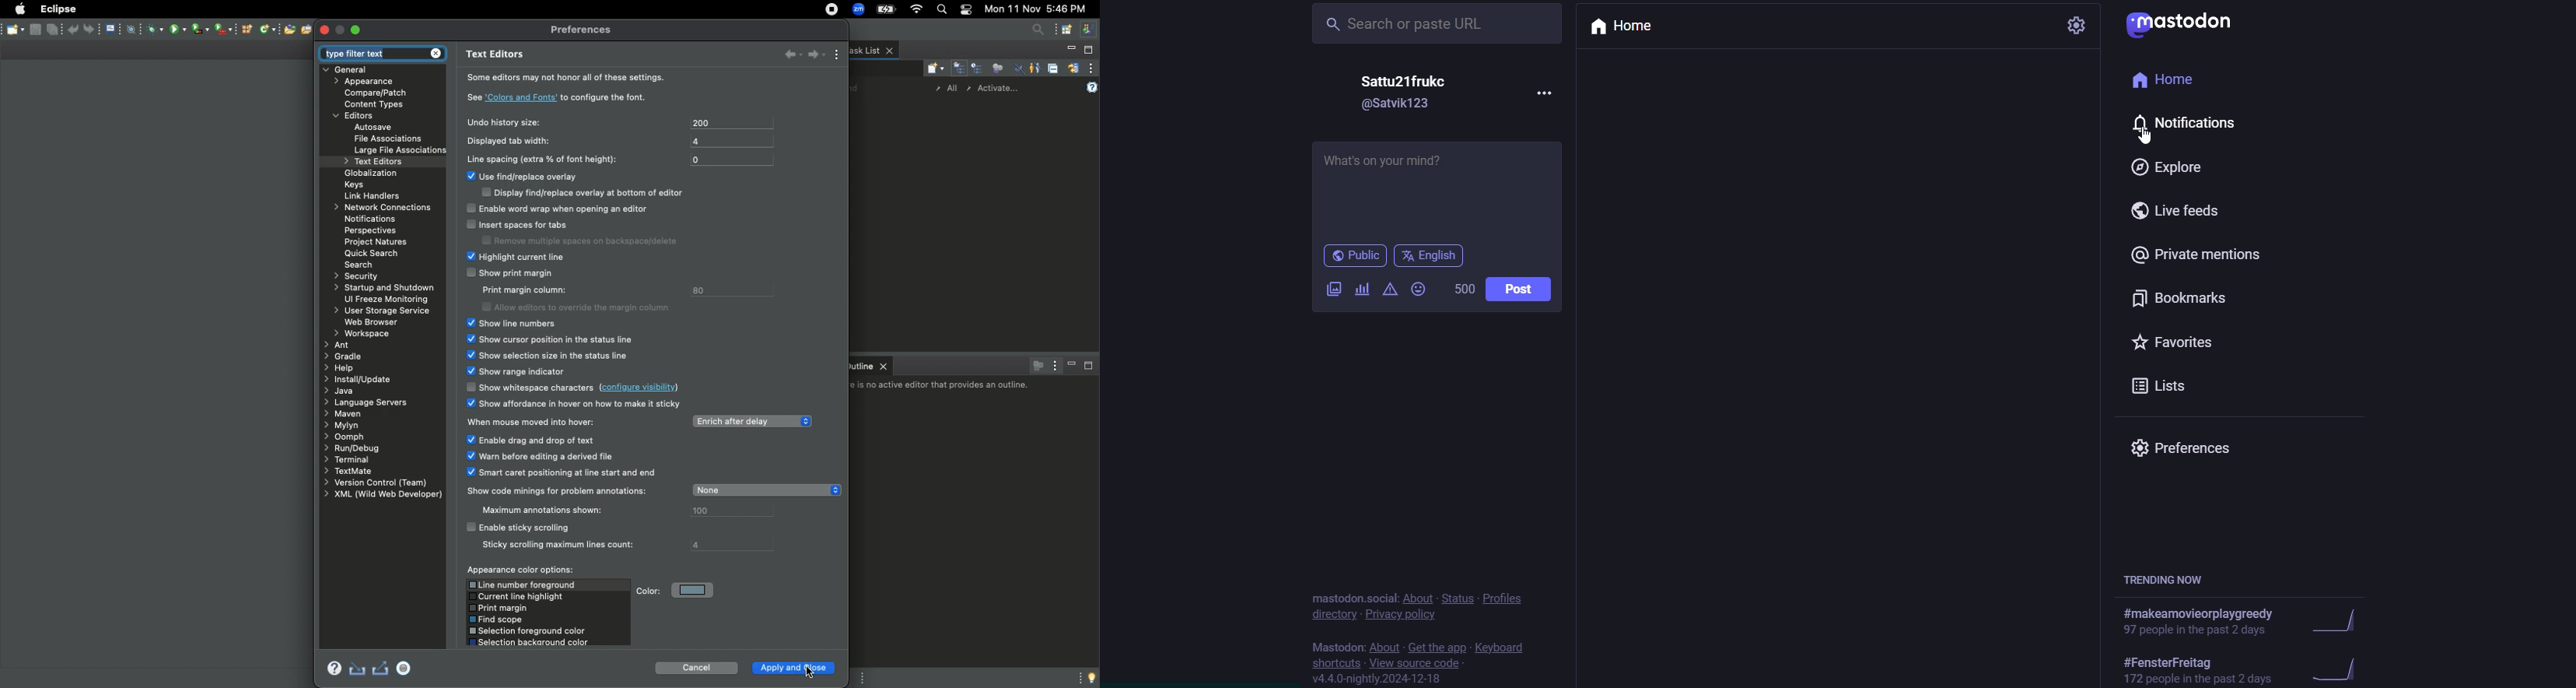 This screenshot has height=700, width=2576. Describe the element at coordinates (948, 89) in the screenshot. I see `All` at that location.